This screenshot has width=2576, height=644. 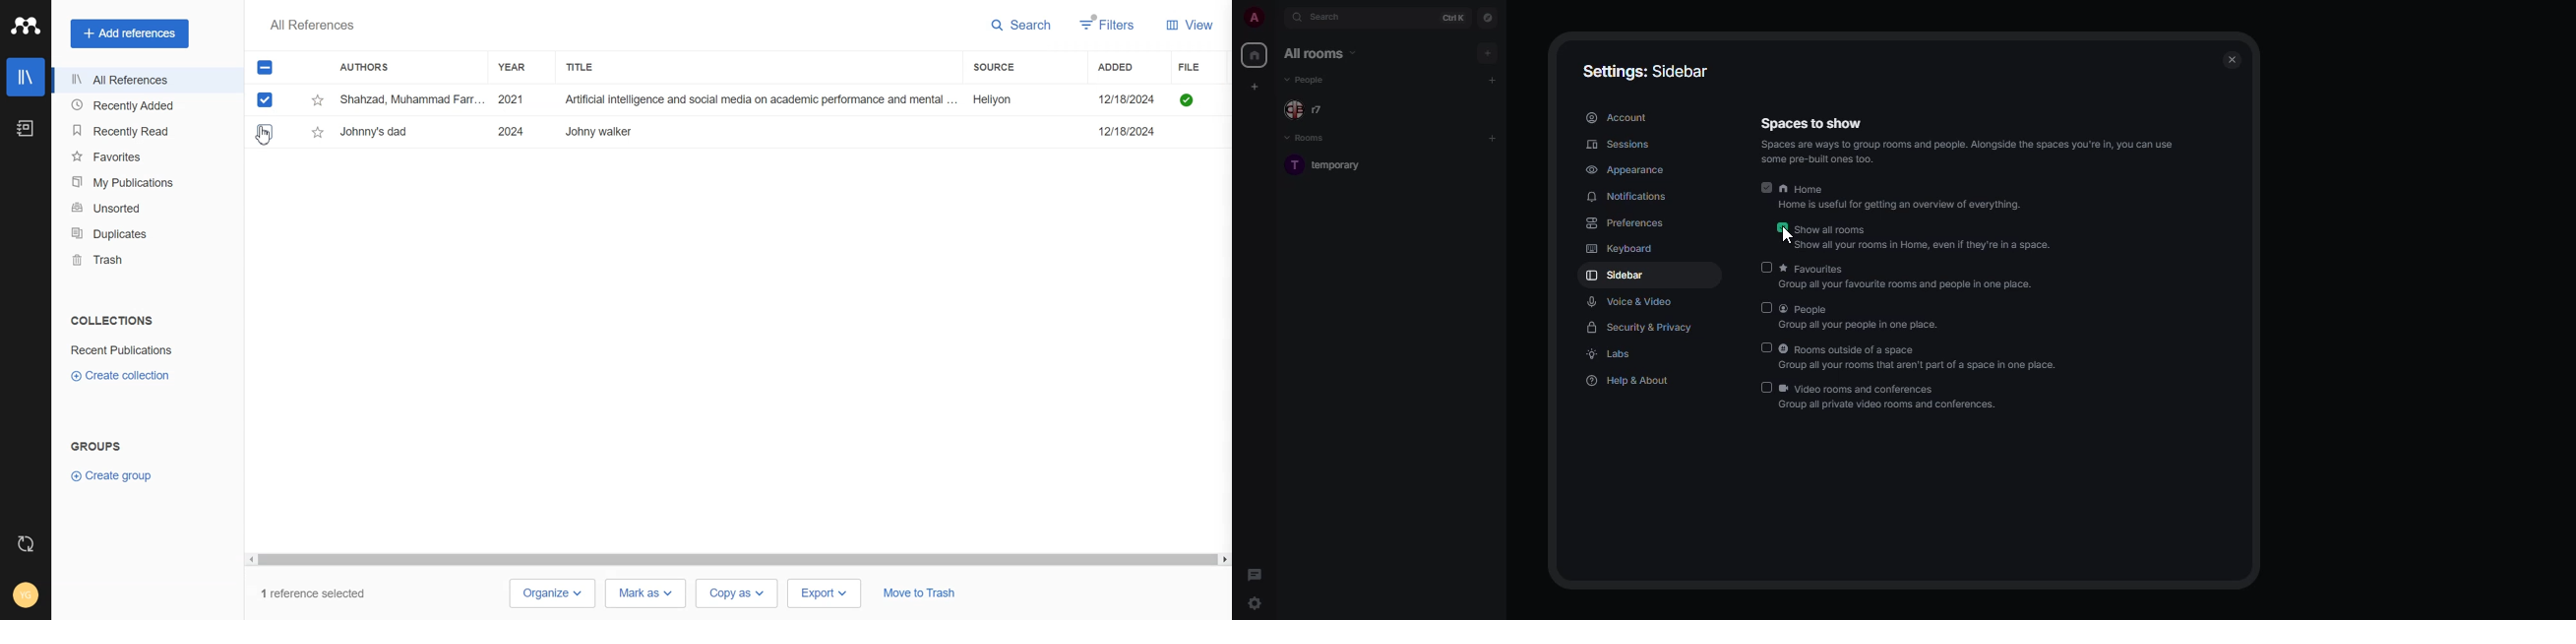 What do you see at coordinates (1903, 197) in the screenshot?
I see `home` at bounding box center [1903, 197].